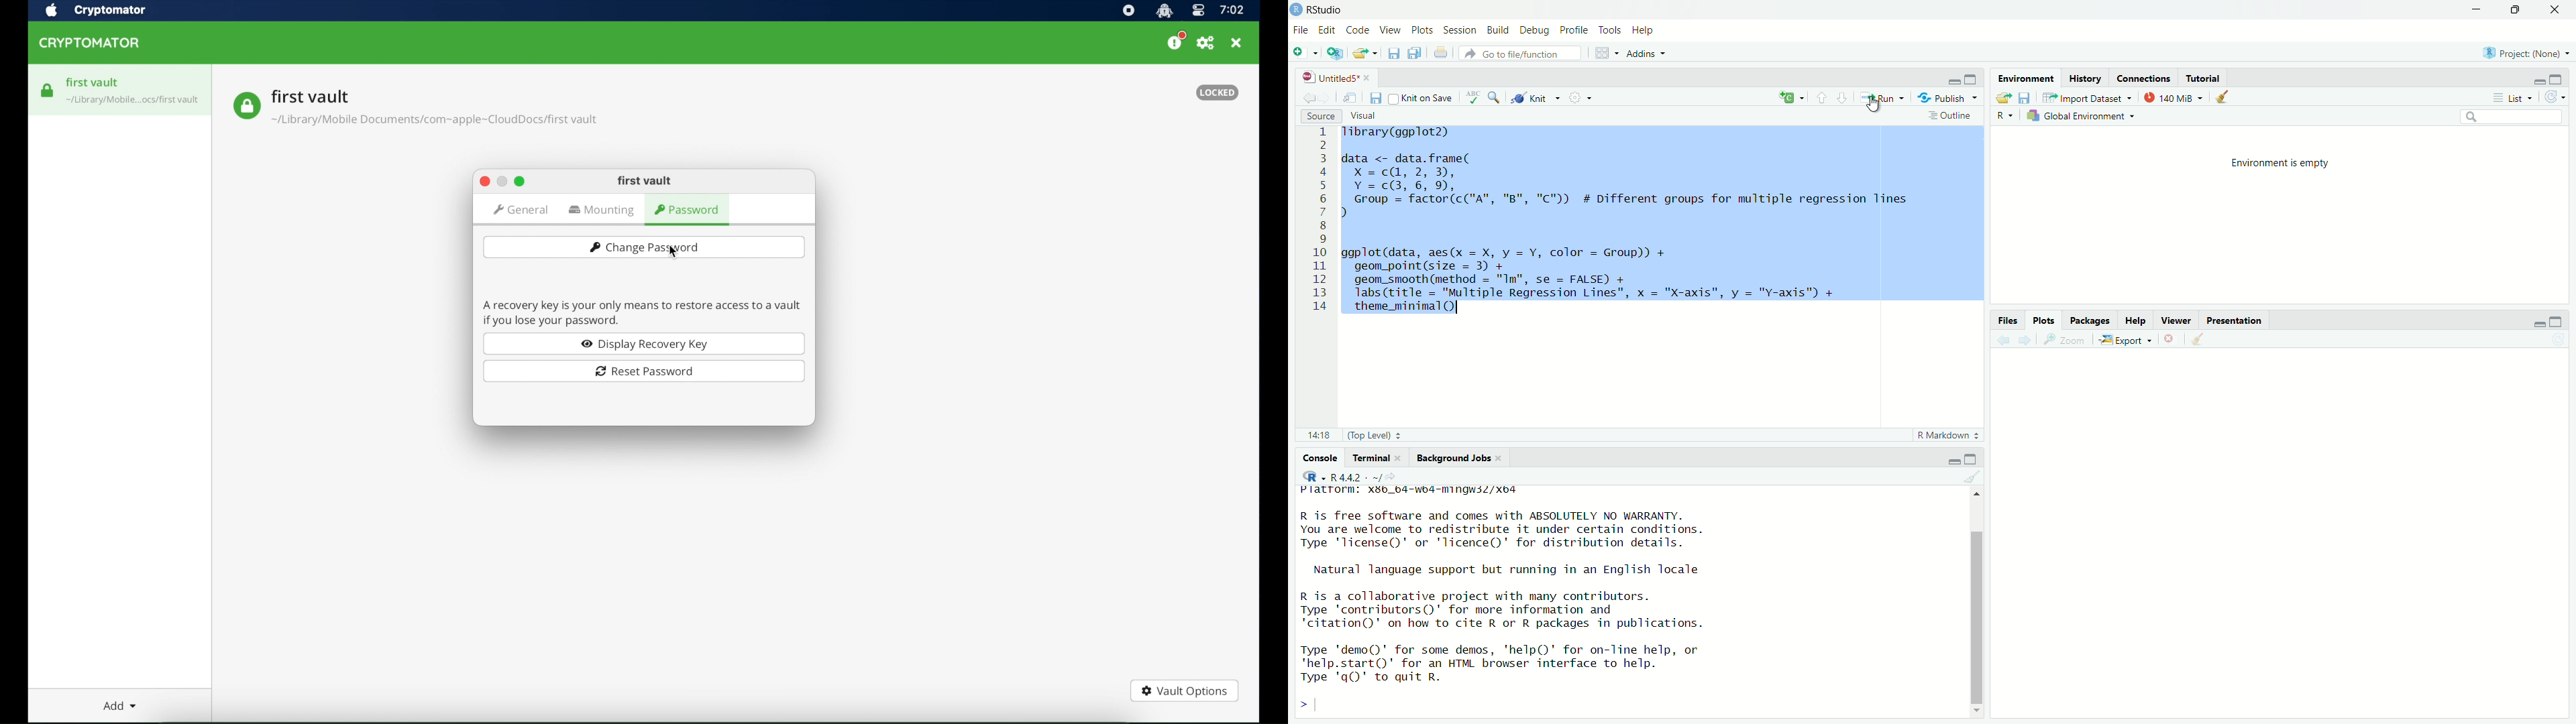 The width and height of the screenshot is (2576, 728). Describe the element at coordinates (1346, 477) in the screenshot. I see `+ R4.4.2` at that location.